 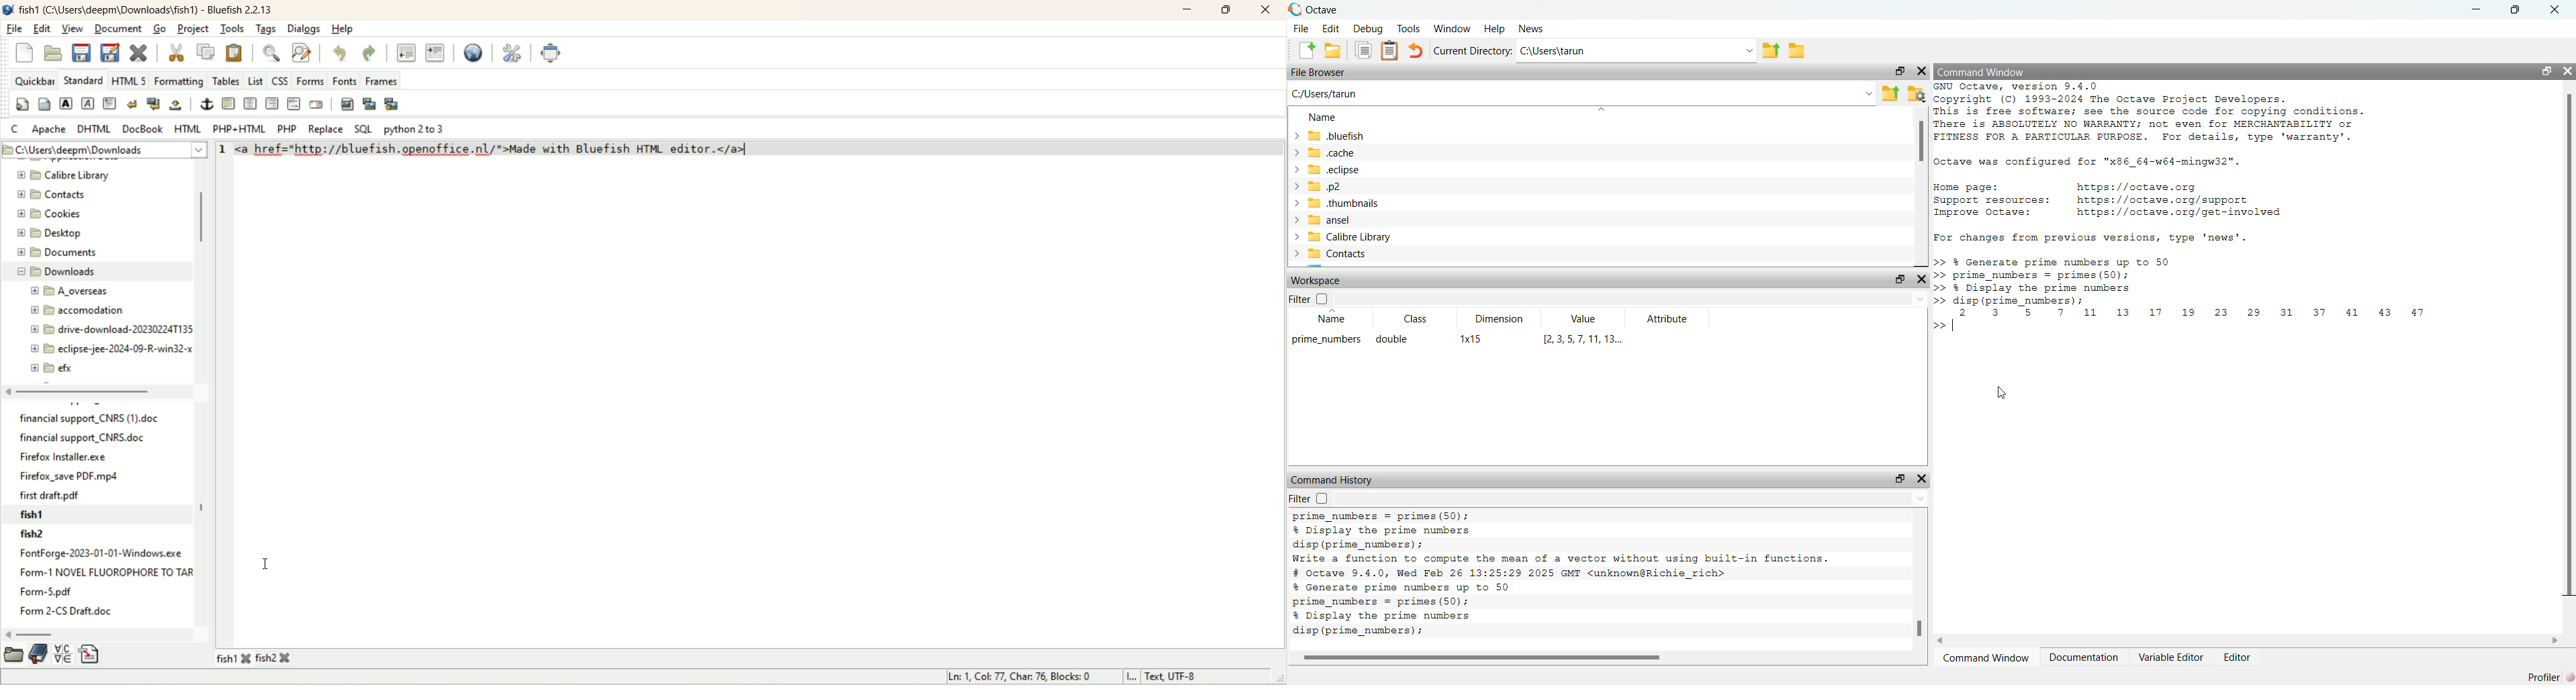 I want to click on save current file, so click(x=81, y=52).